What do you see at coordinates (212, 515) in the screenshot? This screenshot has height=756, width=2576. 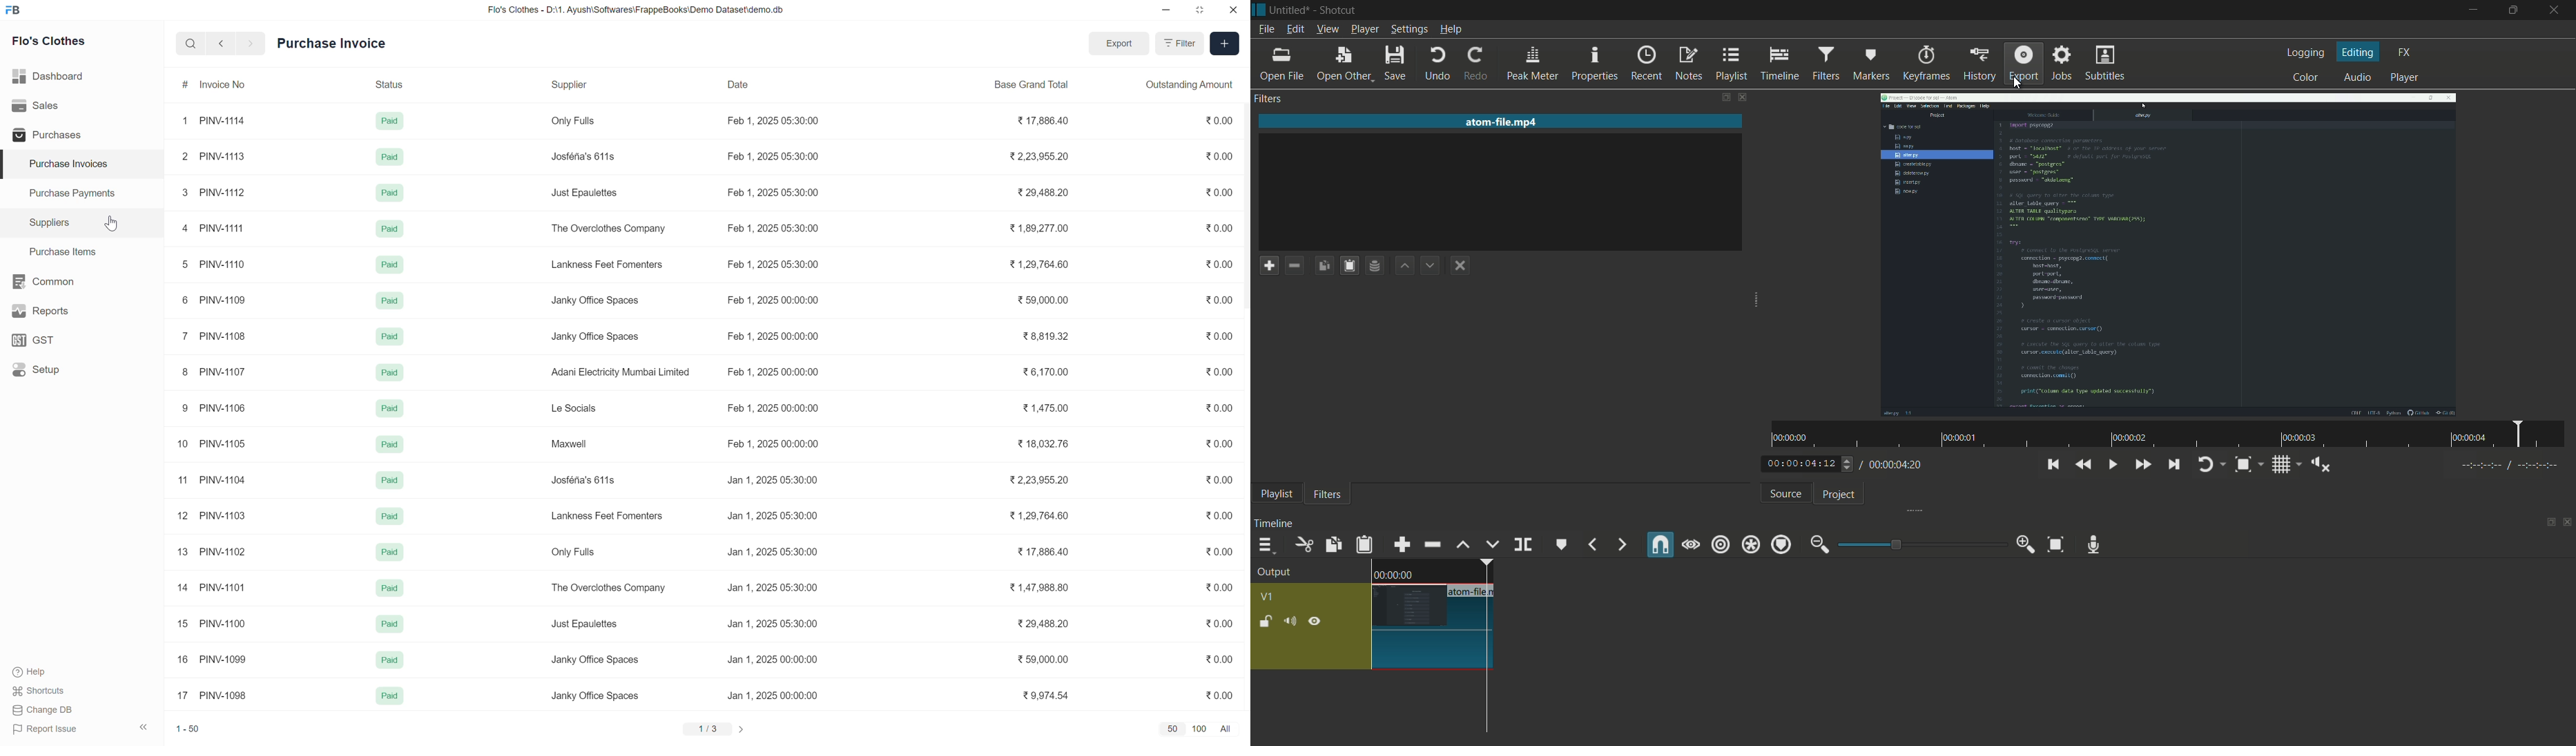 I see `12 PINV-1103` at bounding box center [212, 515].